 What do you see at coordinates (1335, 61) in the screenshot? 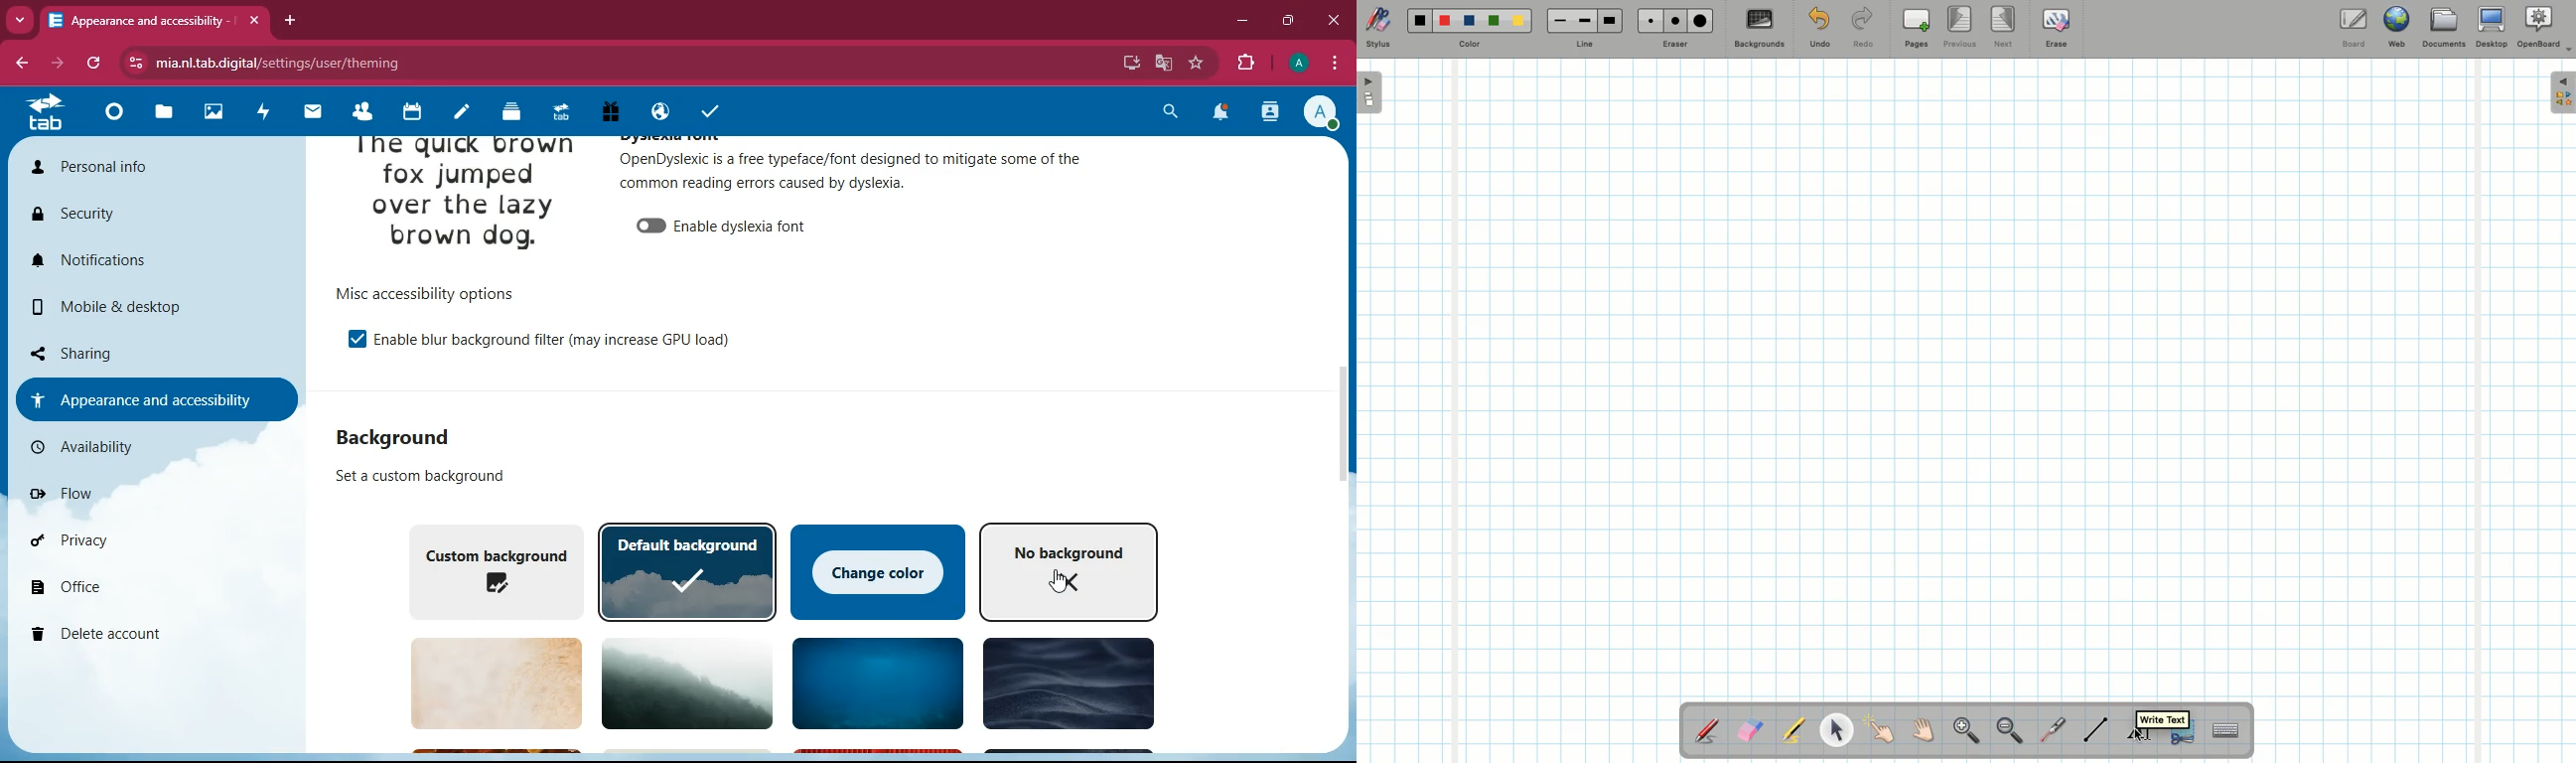
I see `menu` at bounding box center [1335, 61].